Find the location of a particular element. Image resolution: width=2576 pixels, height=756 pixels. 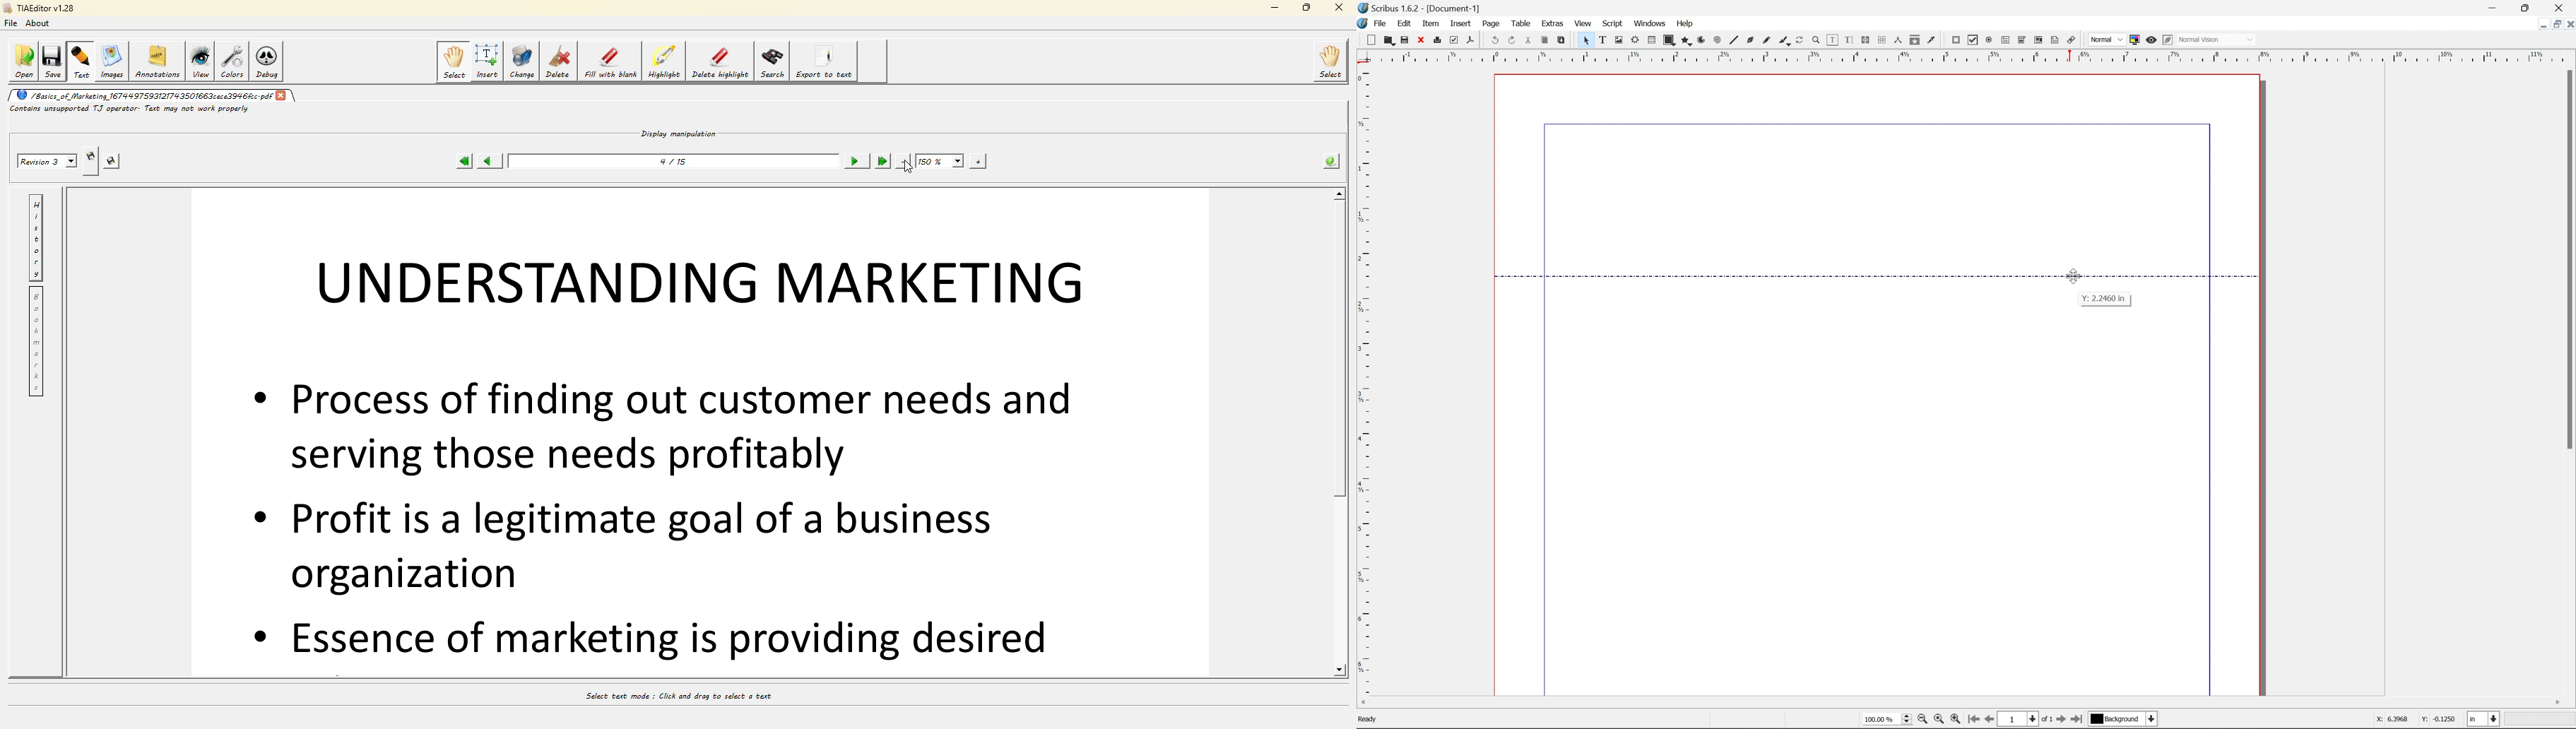

go to first page is located at coordinates (1975, 721).